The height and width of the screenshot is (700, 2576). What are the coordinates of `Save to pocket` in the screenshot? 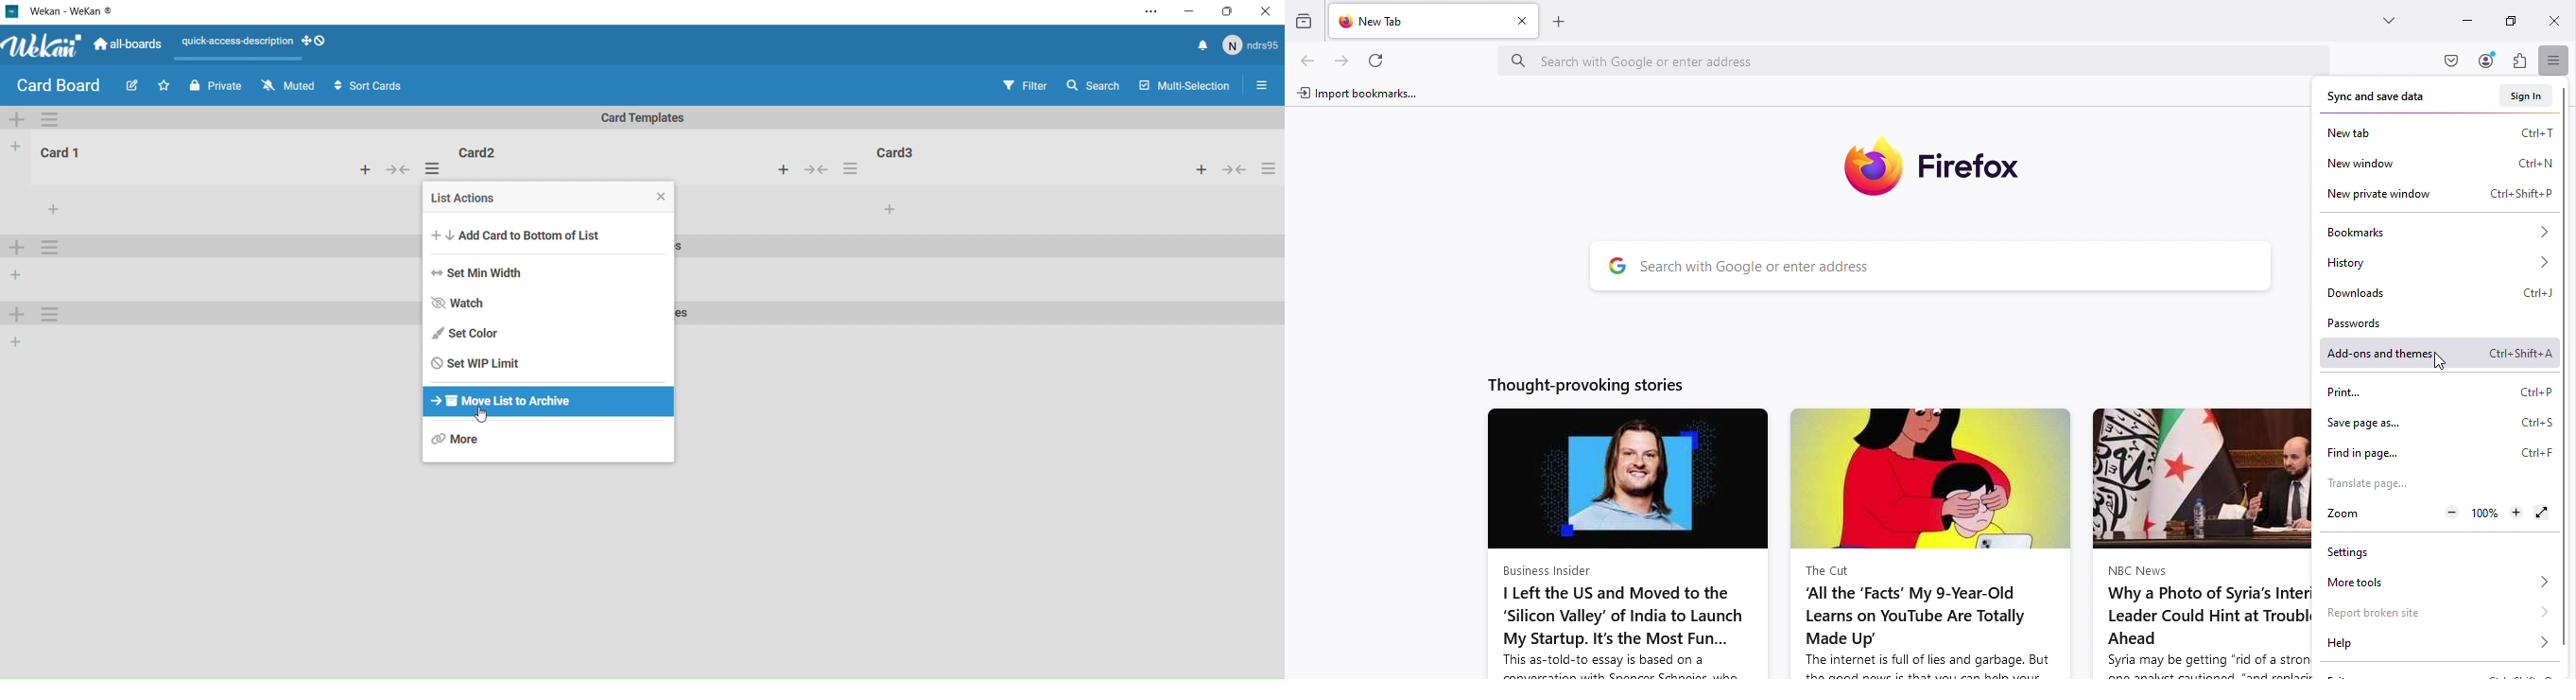 It's located at (2450, 61).